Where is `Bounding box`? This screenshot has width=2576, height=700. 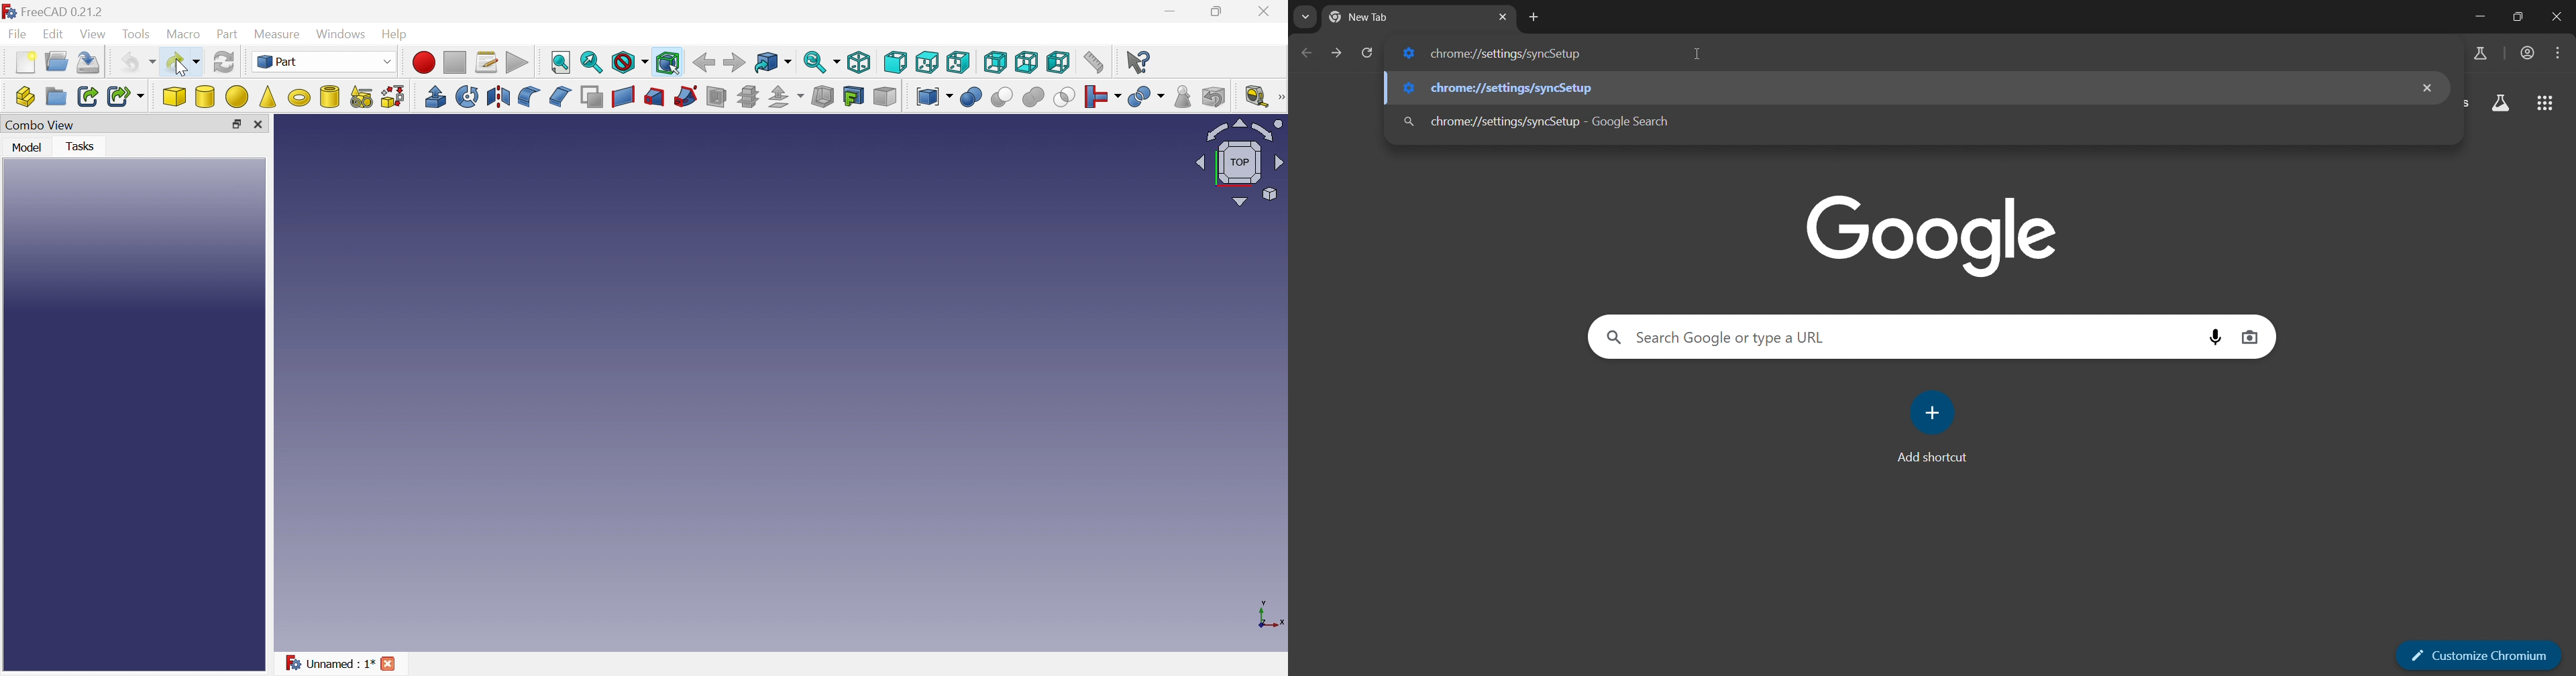 Bounding box is located at coordinates (667, 63).